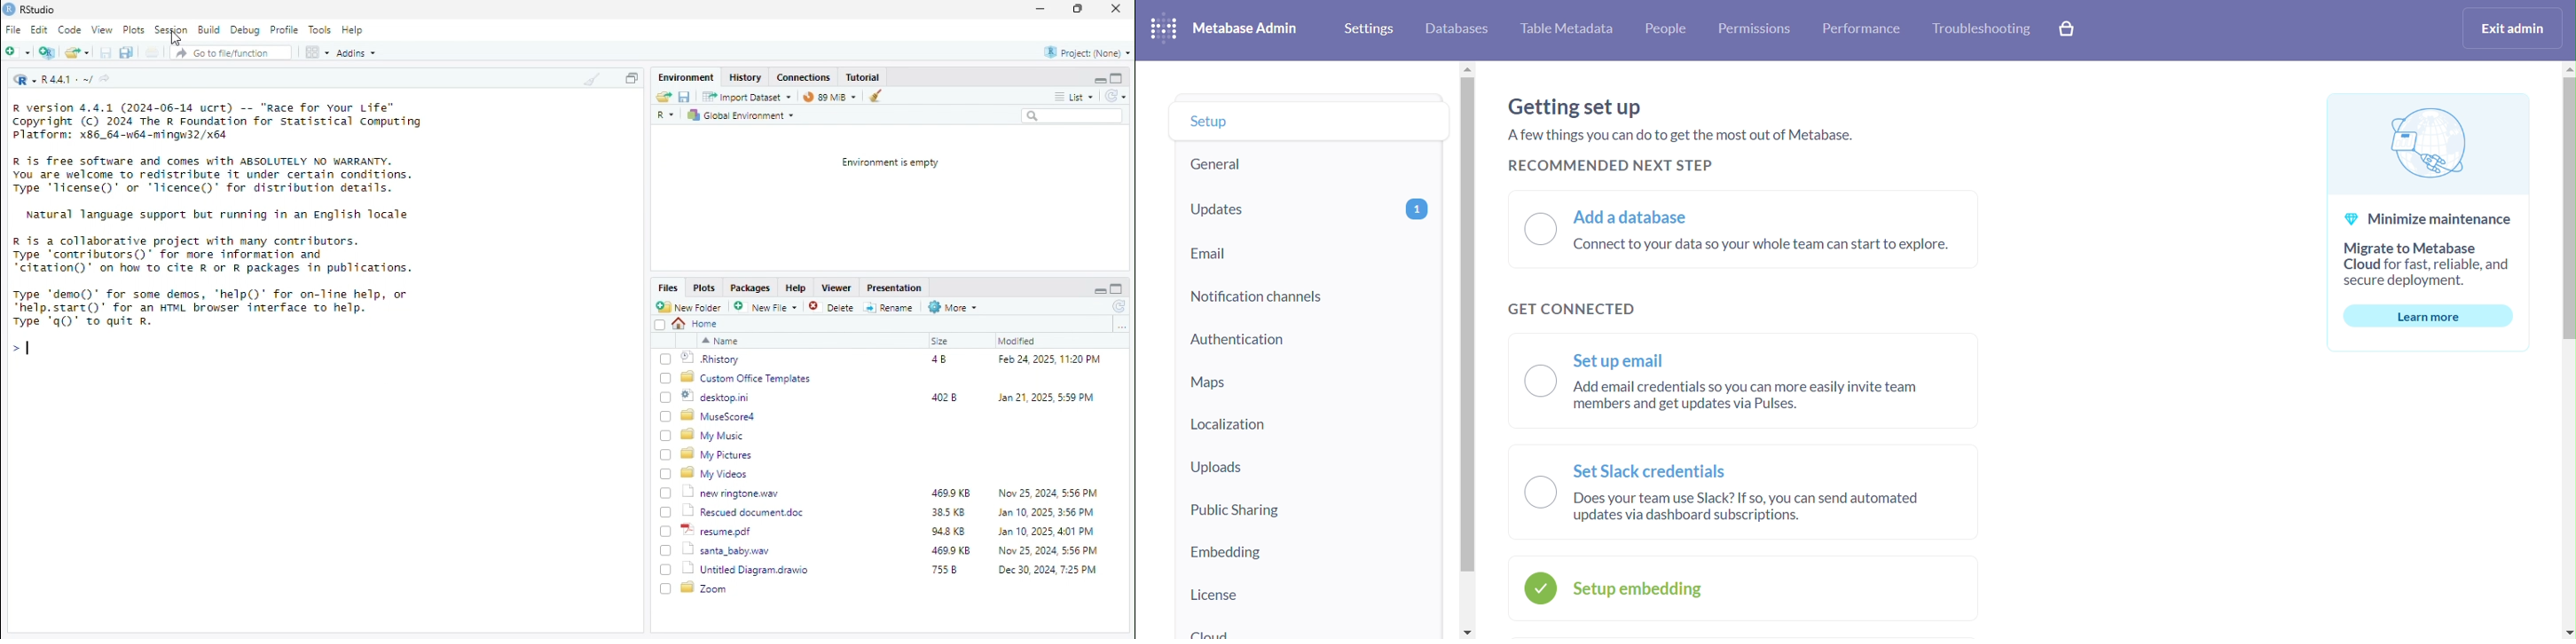 Image resolution: width=2576 pixels, height=644 pixels. Describe the element at coordinates (1078, 8) in the screenshot. I see `maximise` at that location.